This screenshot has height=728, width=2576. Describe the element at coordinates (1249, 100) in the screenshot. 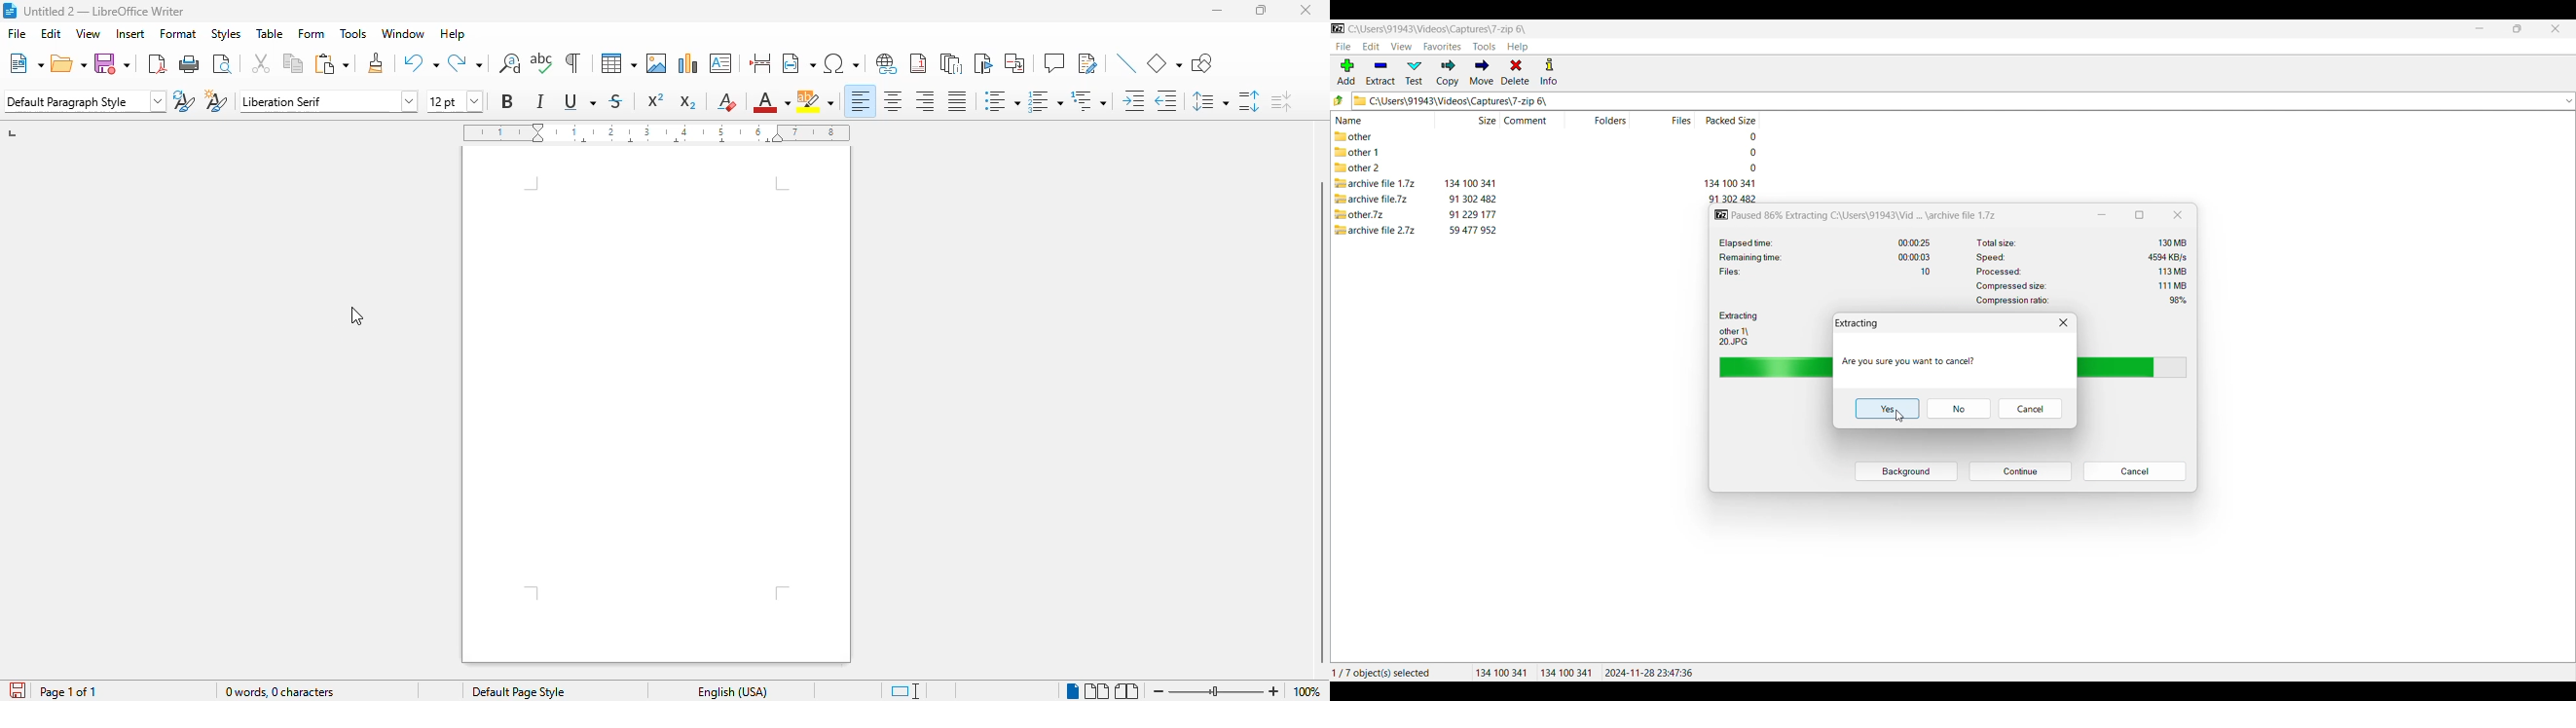

I see `increase paragraph spacing` at that location.